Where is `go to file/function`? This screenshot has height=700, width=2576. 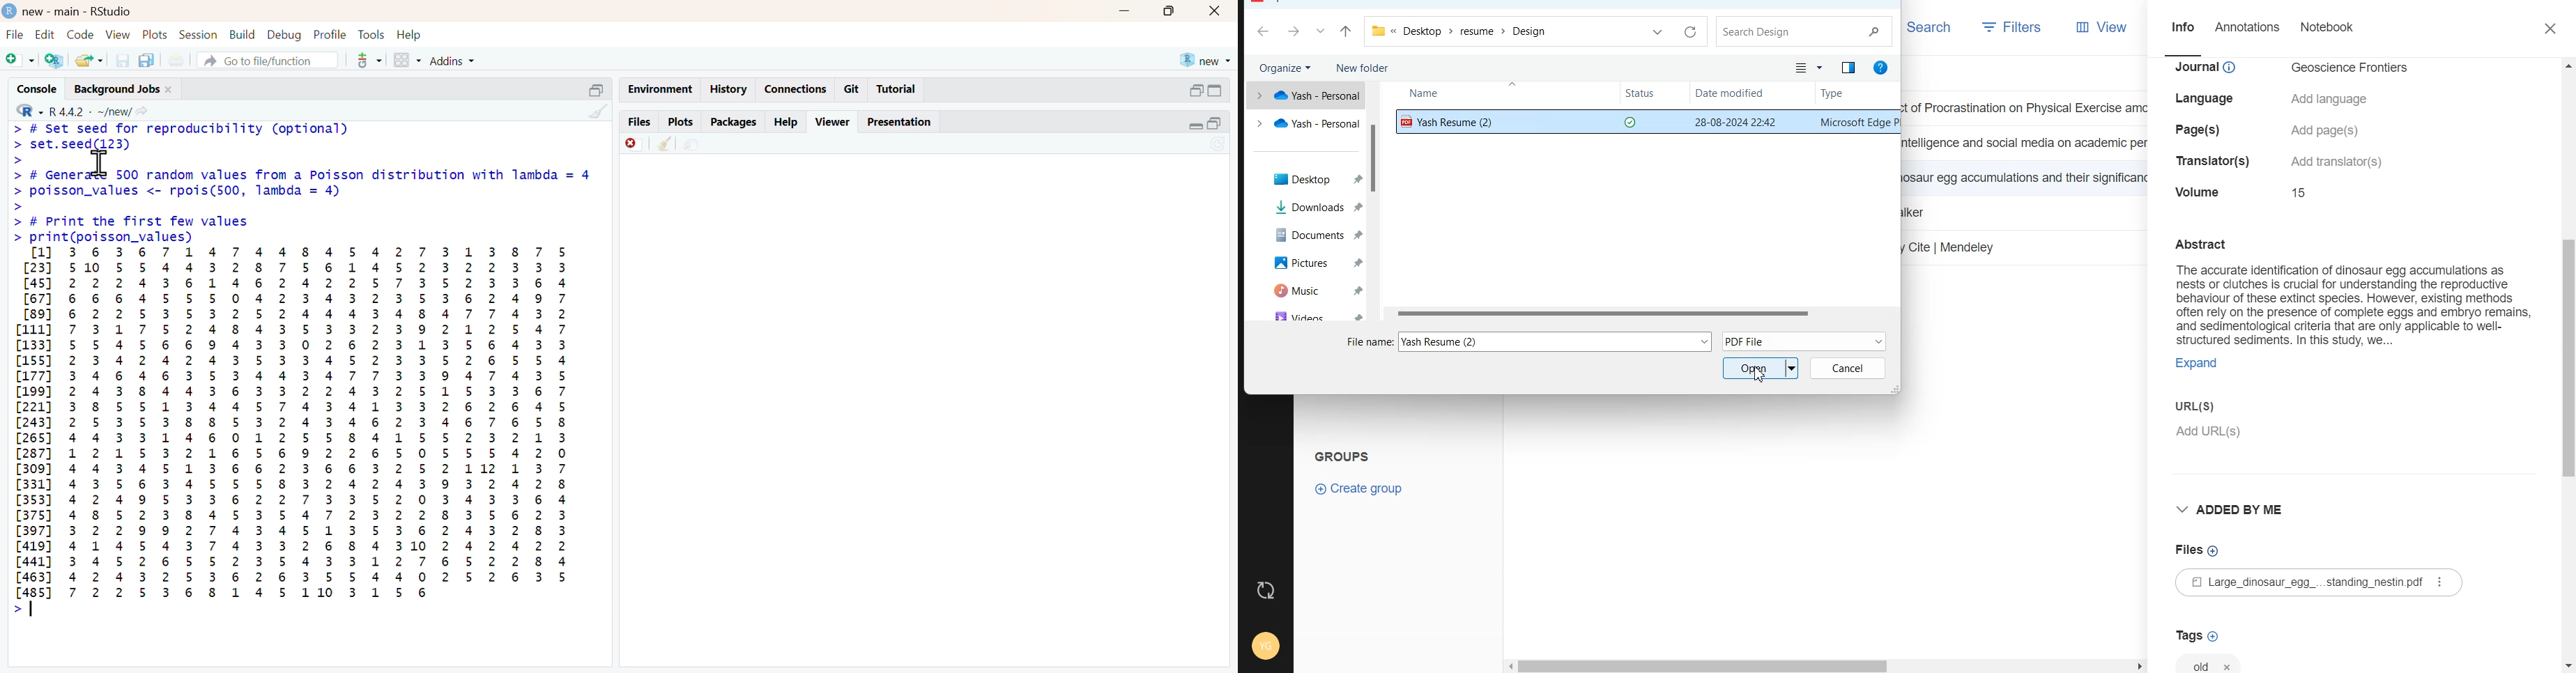
go to file/function is located at coordinates (269, 60).